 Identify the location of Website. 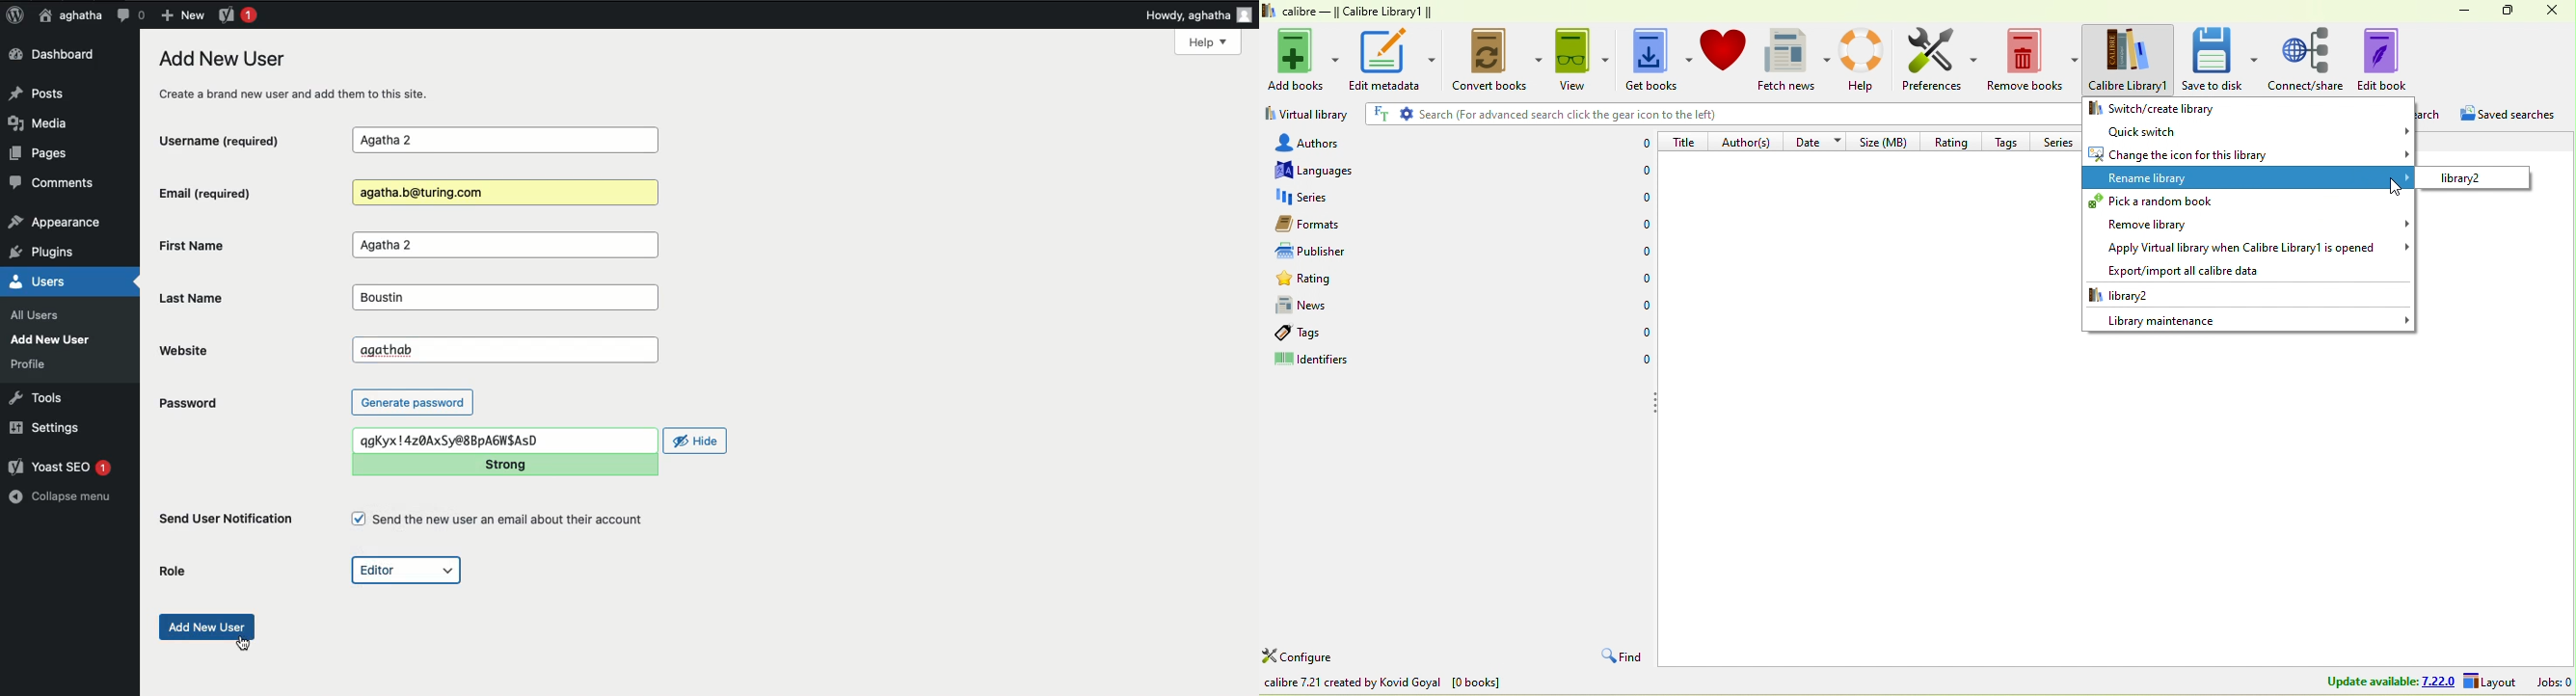
(226, 350).